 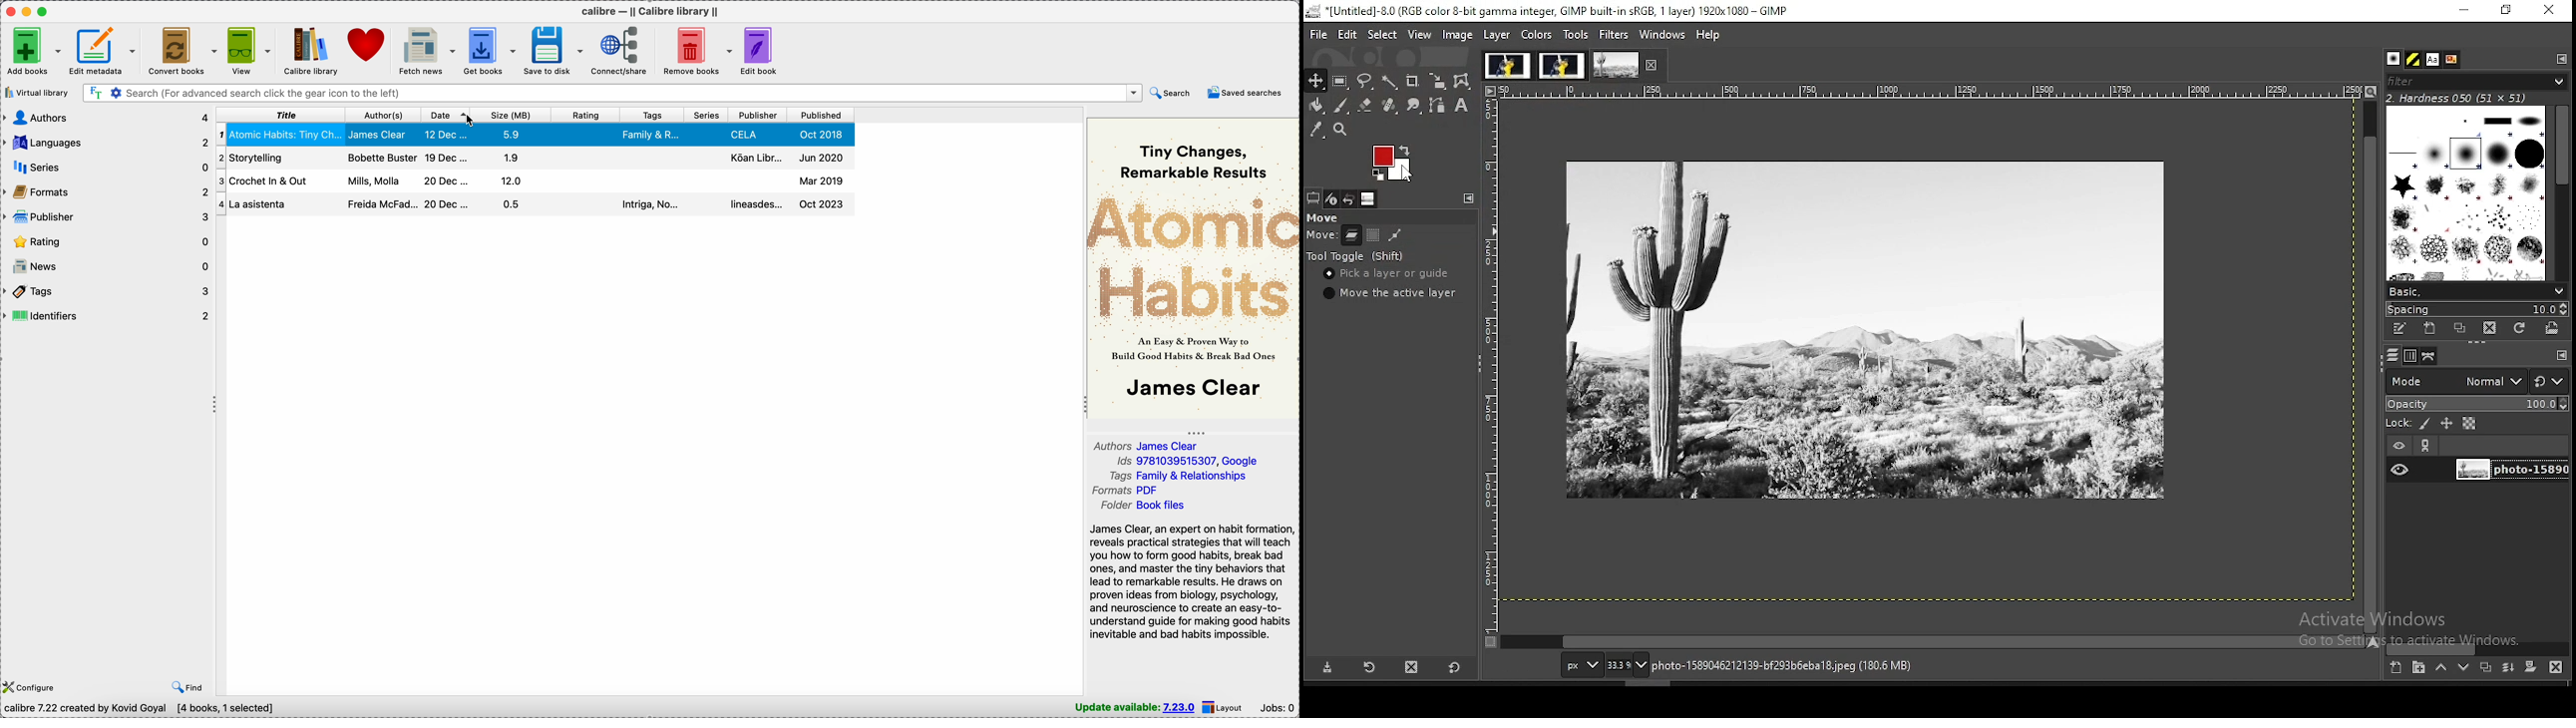 I want to click on , so click(x=1802, y=665).